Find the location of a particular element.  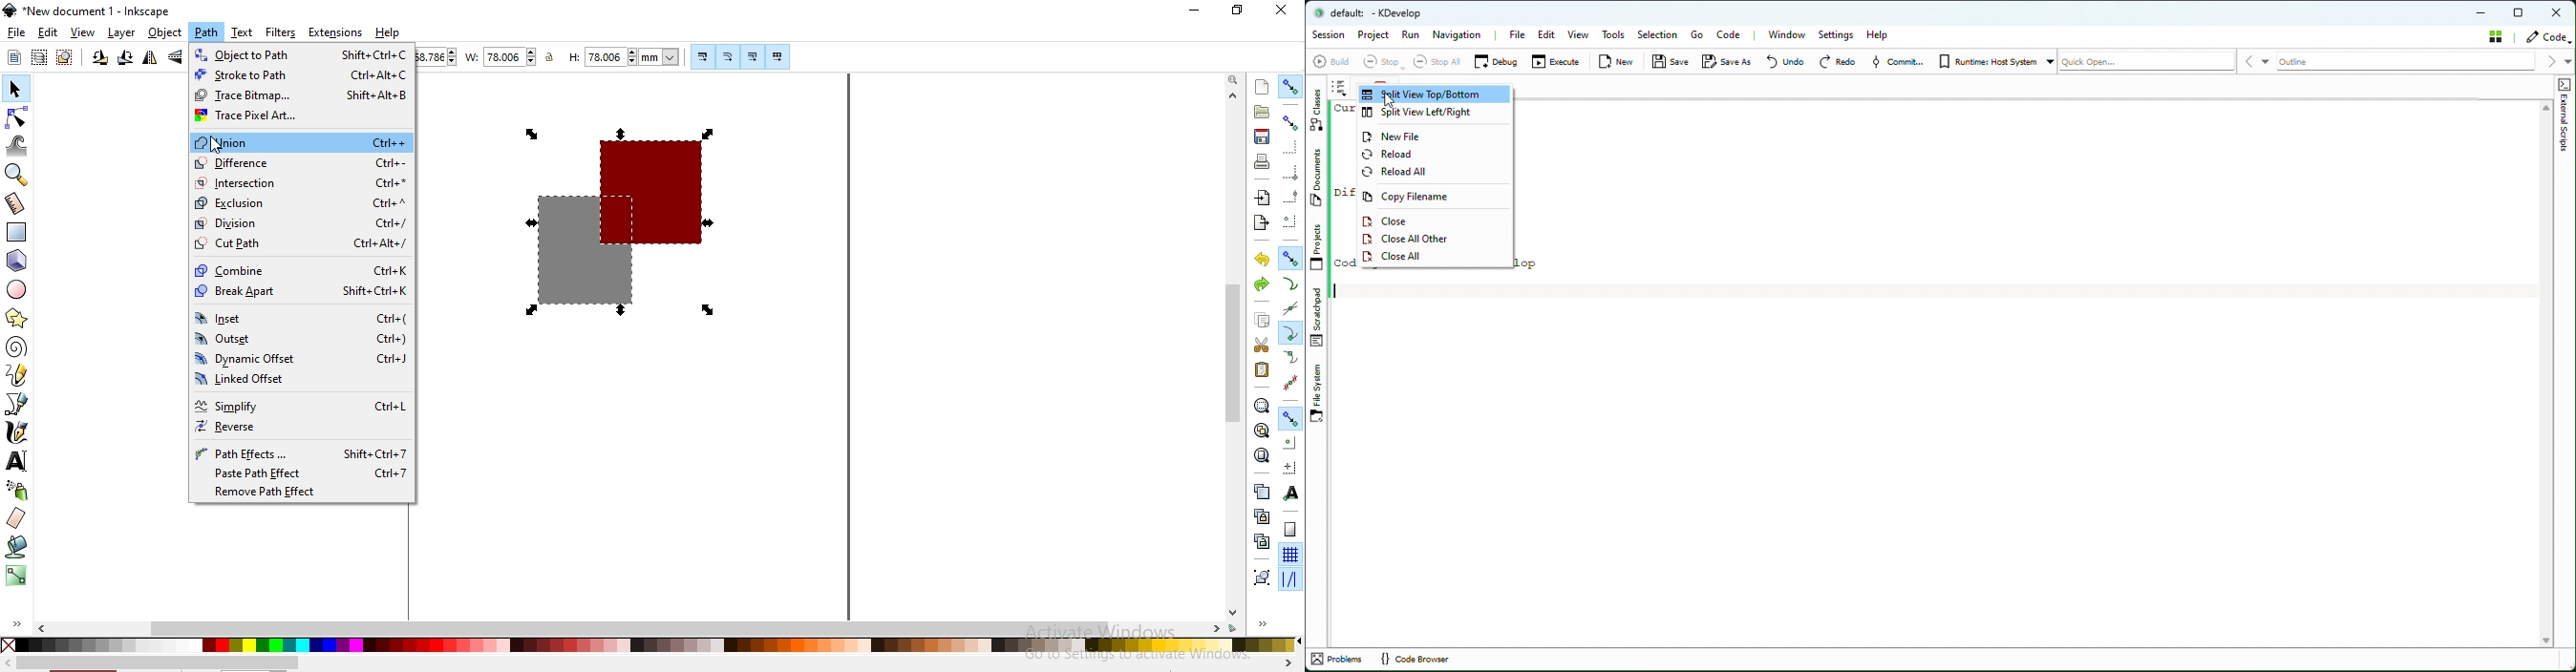

snap nodes, paths and headlines is located at coordinates (1290, 258).